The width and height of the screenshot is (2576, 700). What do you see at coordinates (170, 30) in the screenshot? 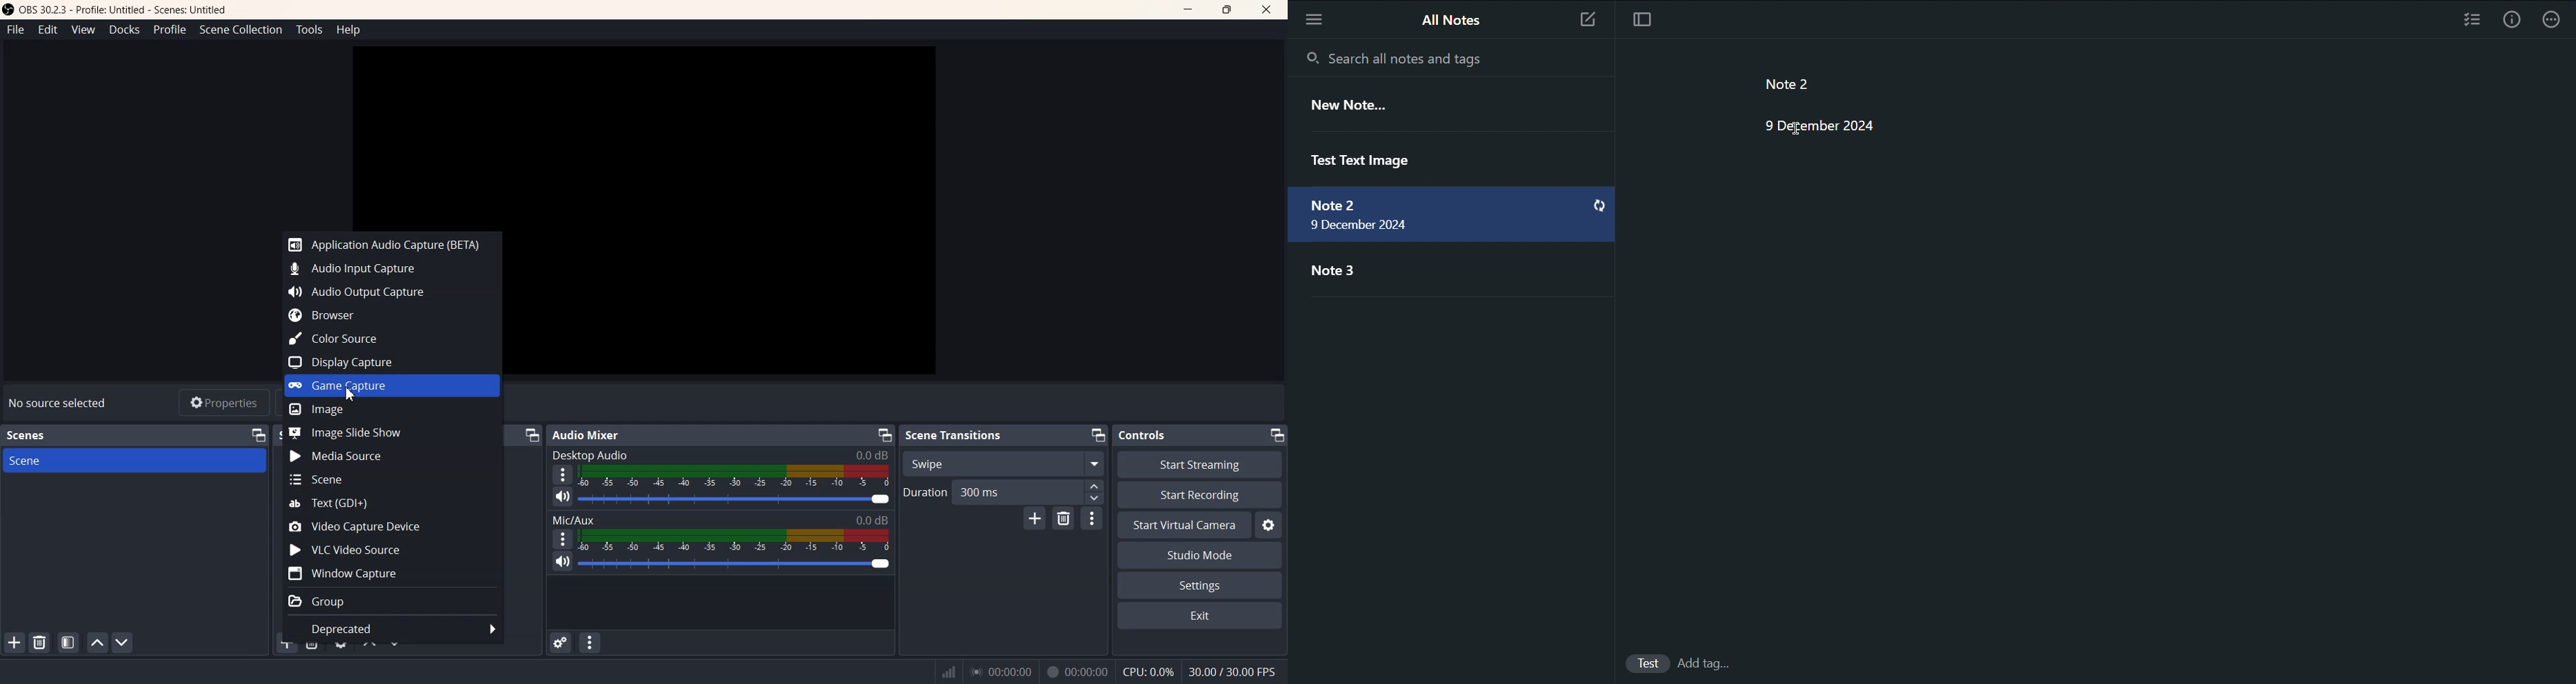
I see `Profile` at bounding box center [170, 30].